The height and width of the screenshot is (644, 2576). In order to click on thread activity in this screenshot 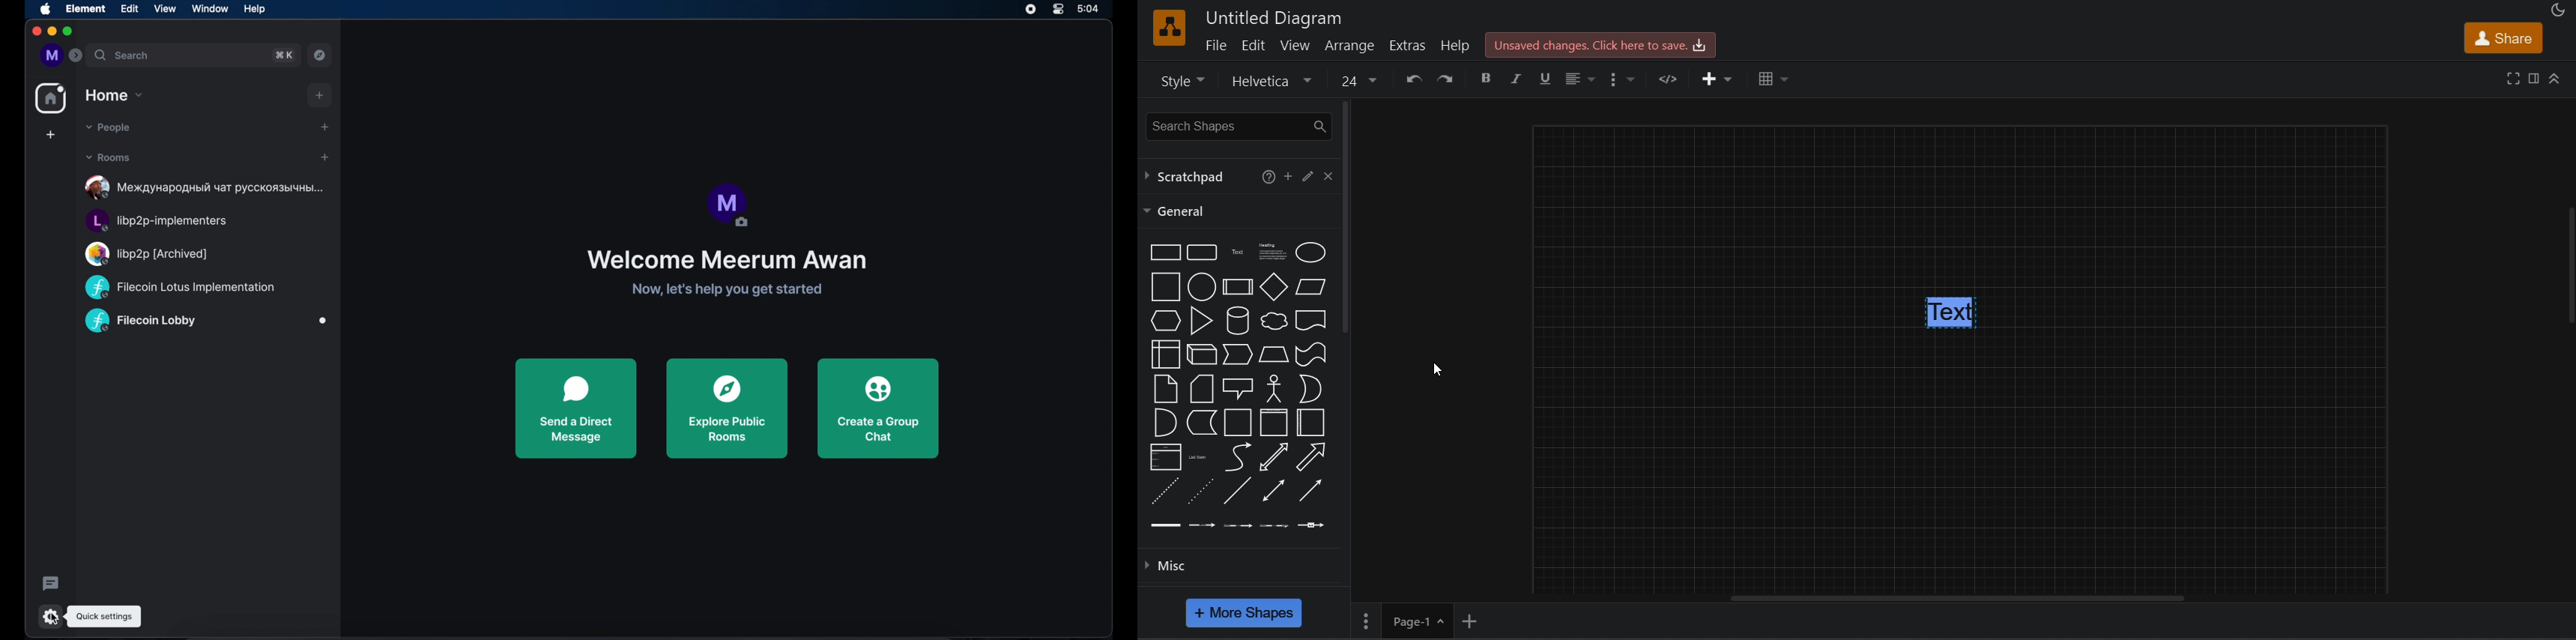, I will do `click(52, 584)`.